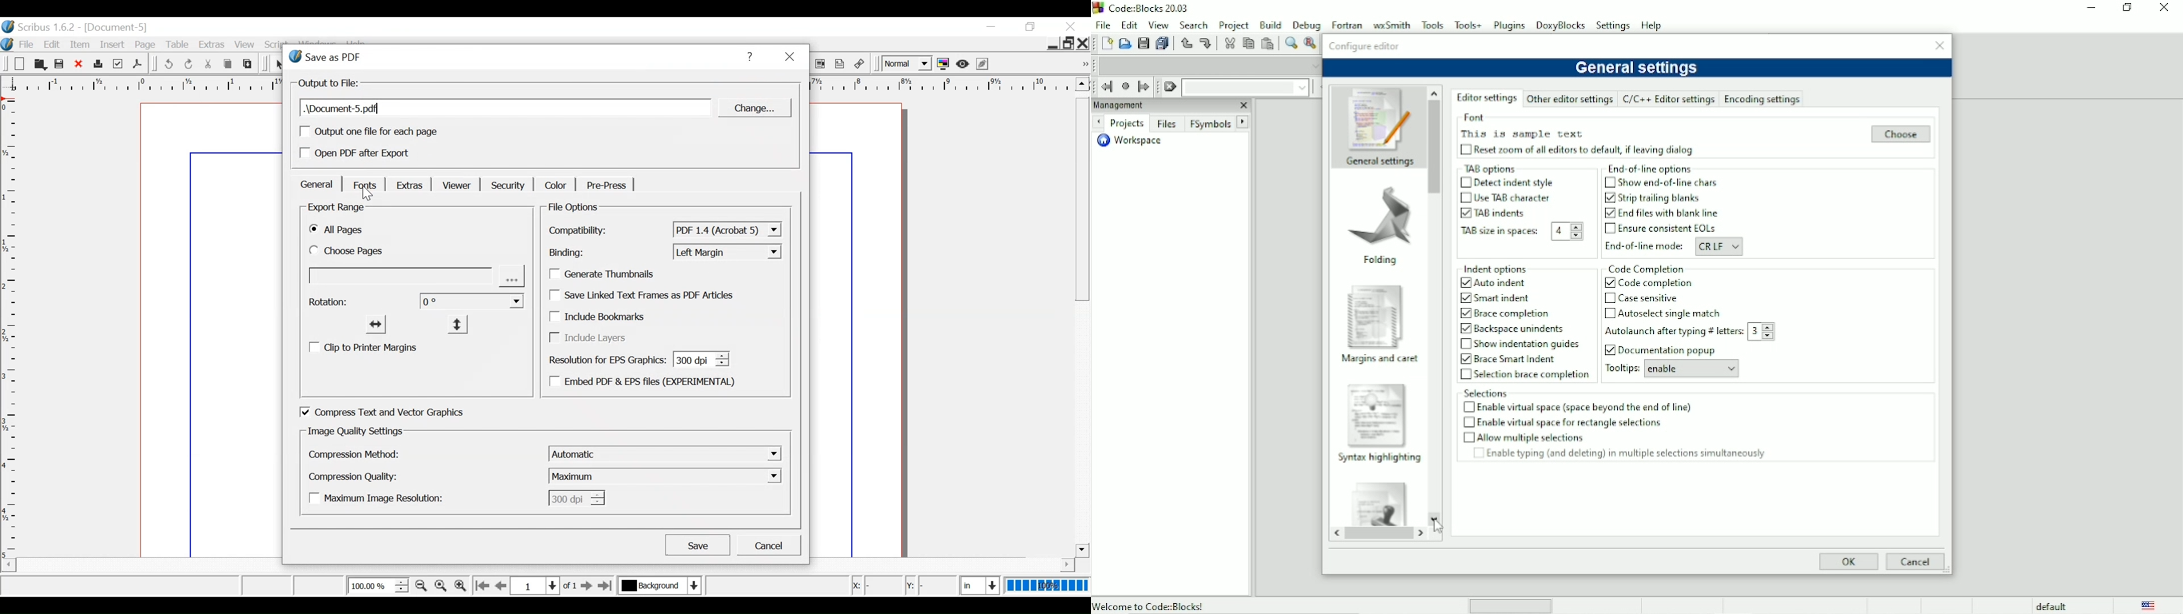  I want to click on General settings, so click(1379, 162).